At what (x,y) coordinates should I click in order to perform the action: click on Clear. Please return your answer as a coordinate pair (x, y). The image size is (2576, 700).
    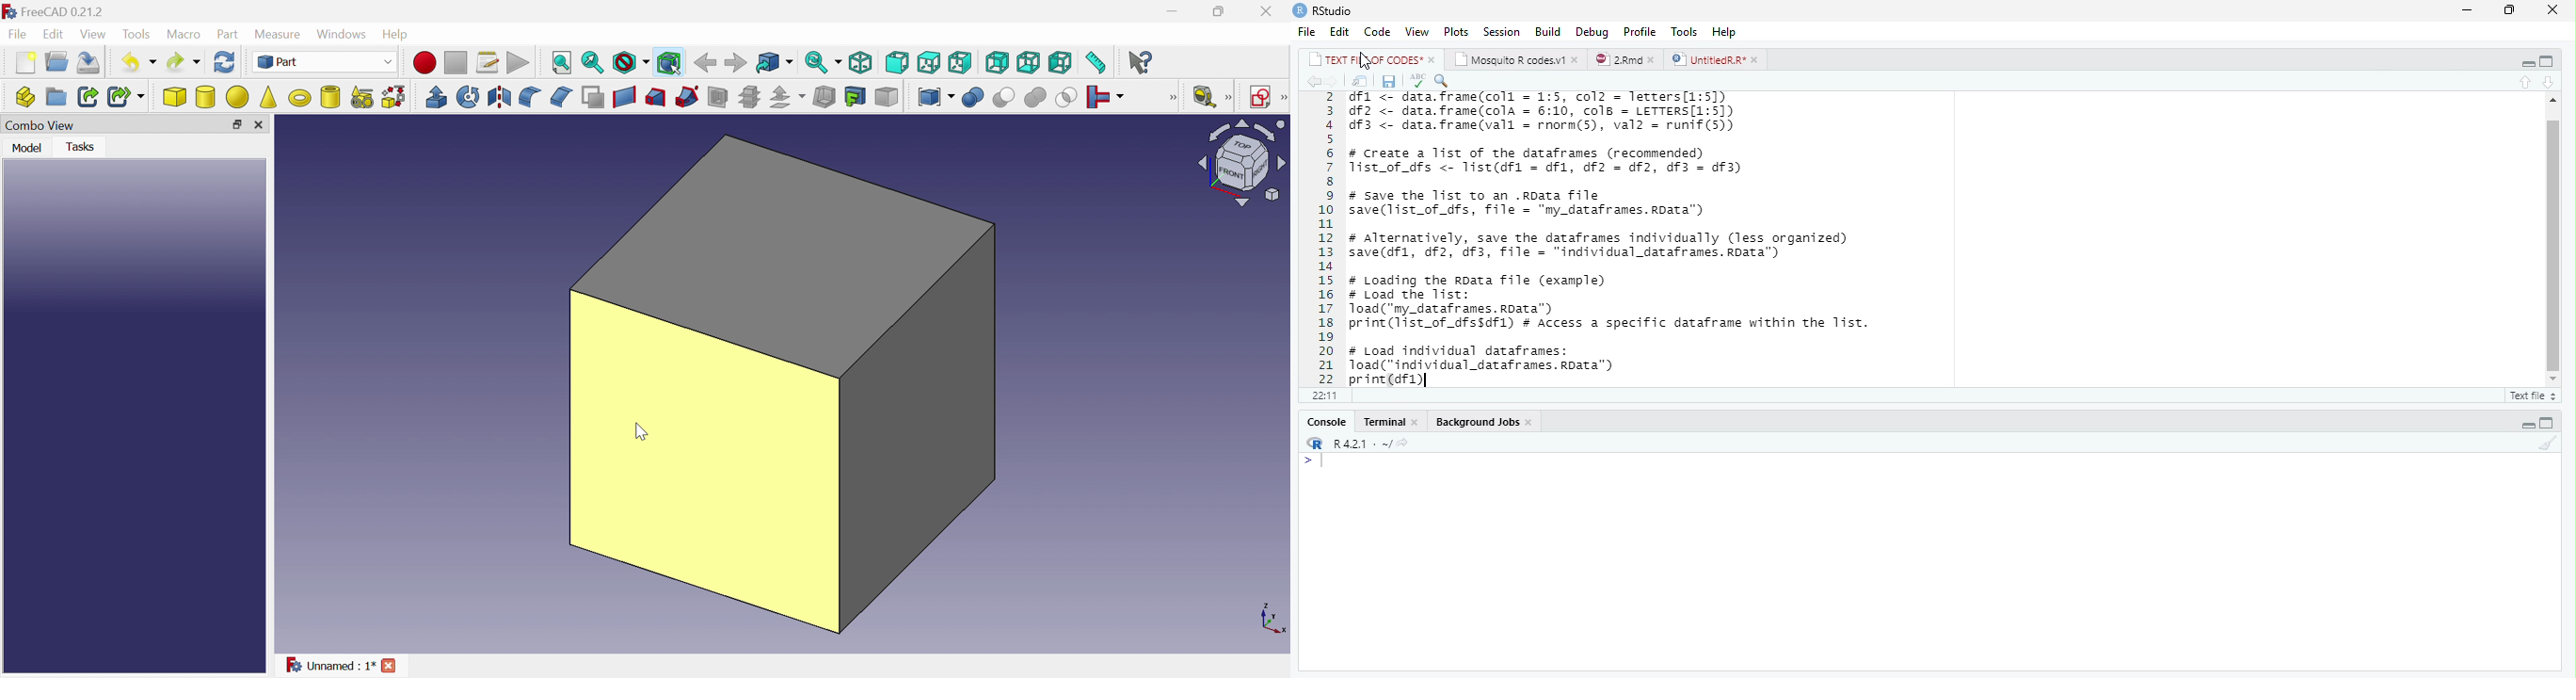
    Looking at the image, I should click on (2550, 444).